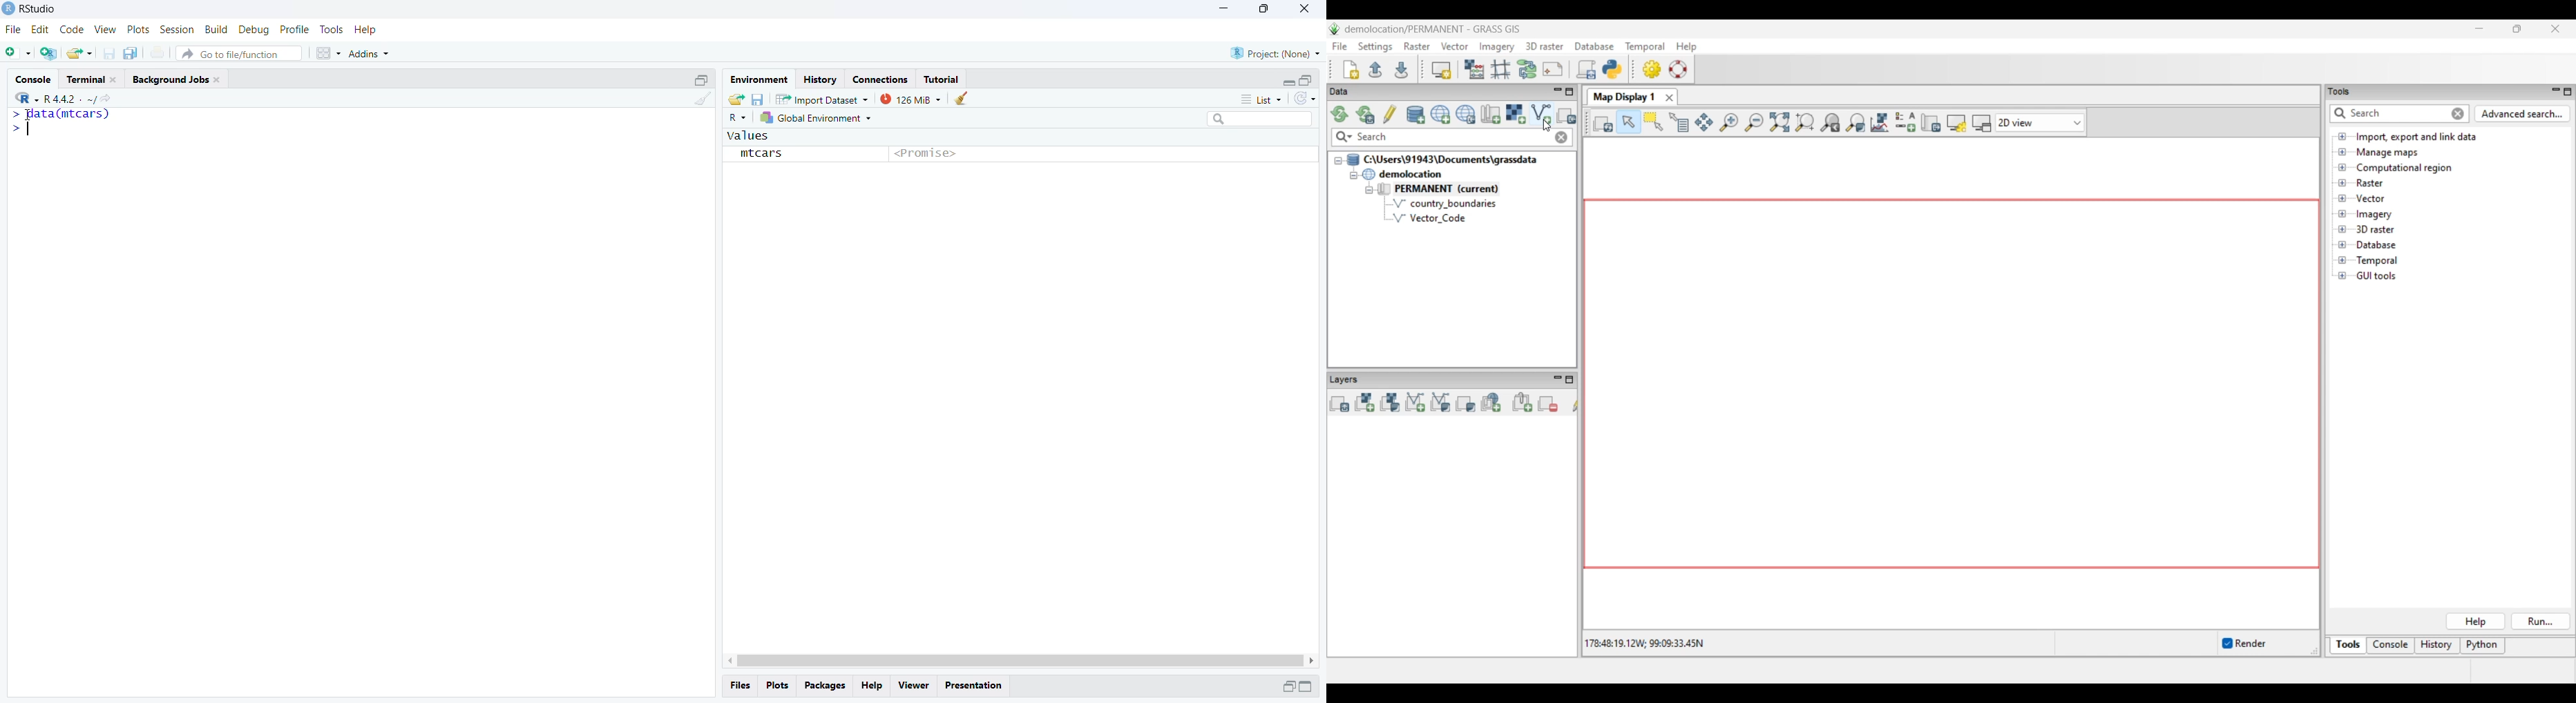  I want to click on Code, so click(71, 30).